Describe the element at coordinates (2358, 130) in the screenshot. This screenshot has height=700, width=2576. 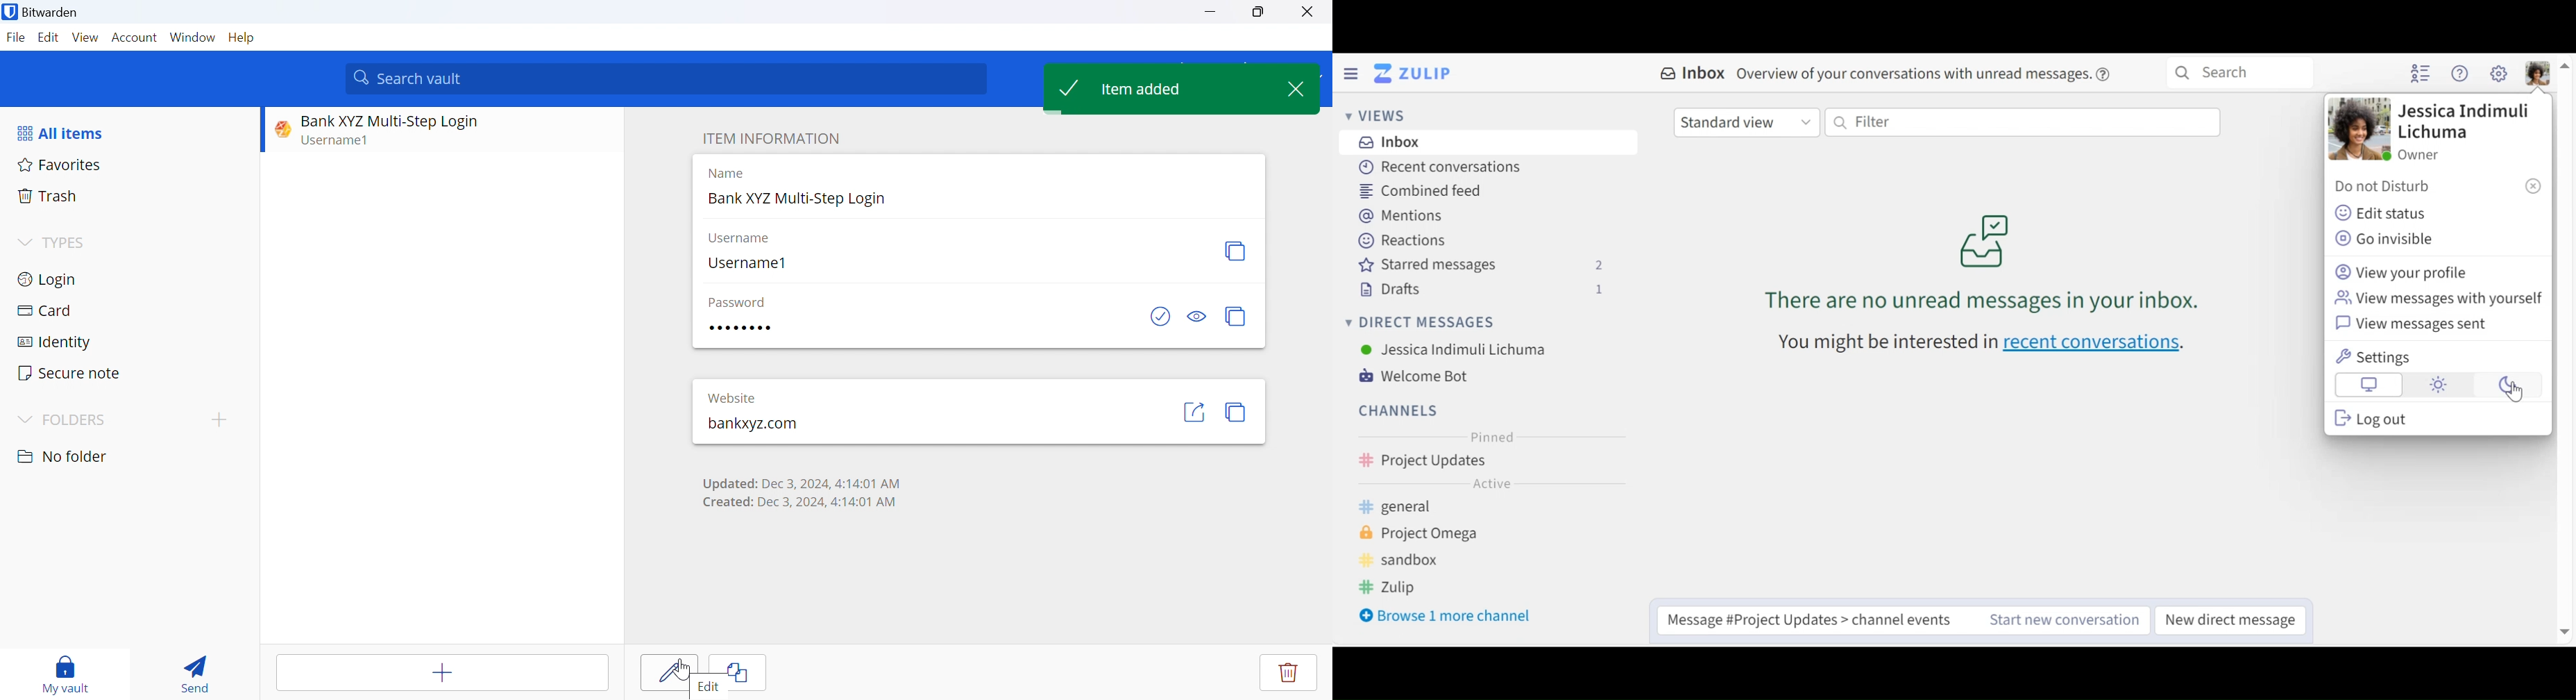
I see `Profile photo` at that location.